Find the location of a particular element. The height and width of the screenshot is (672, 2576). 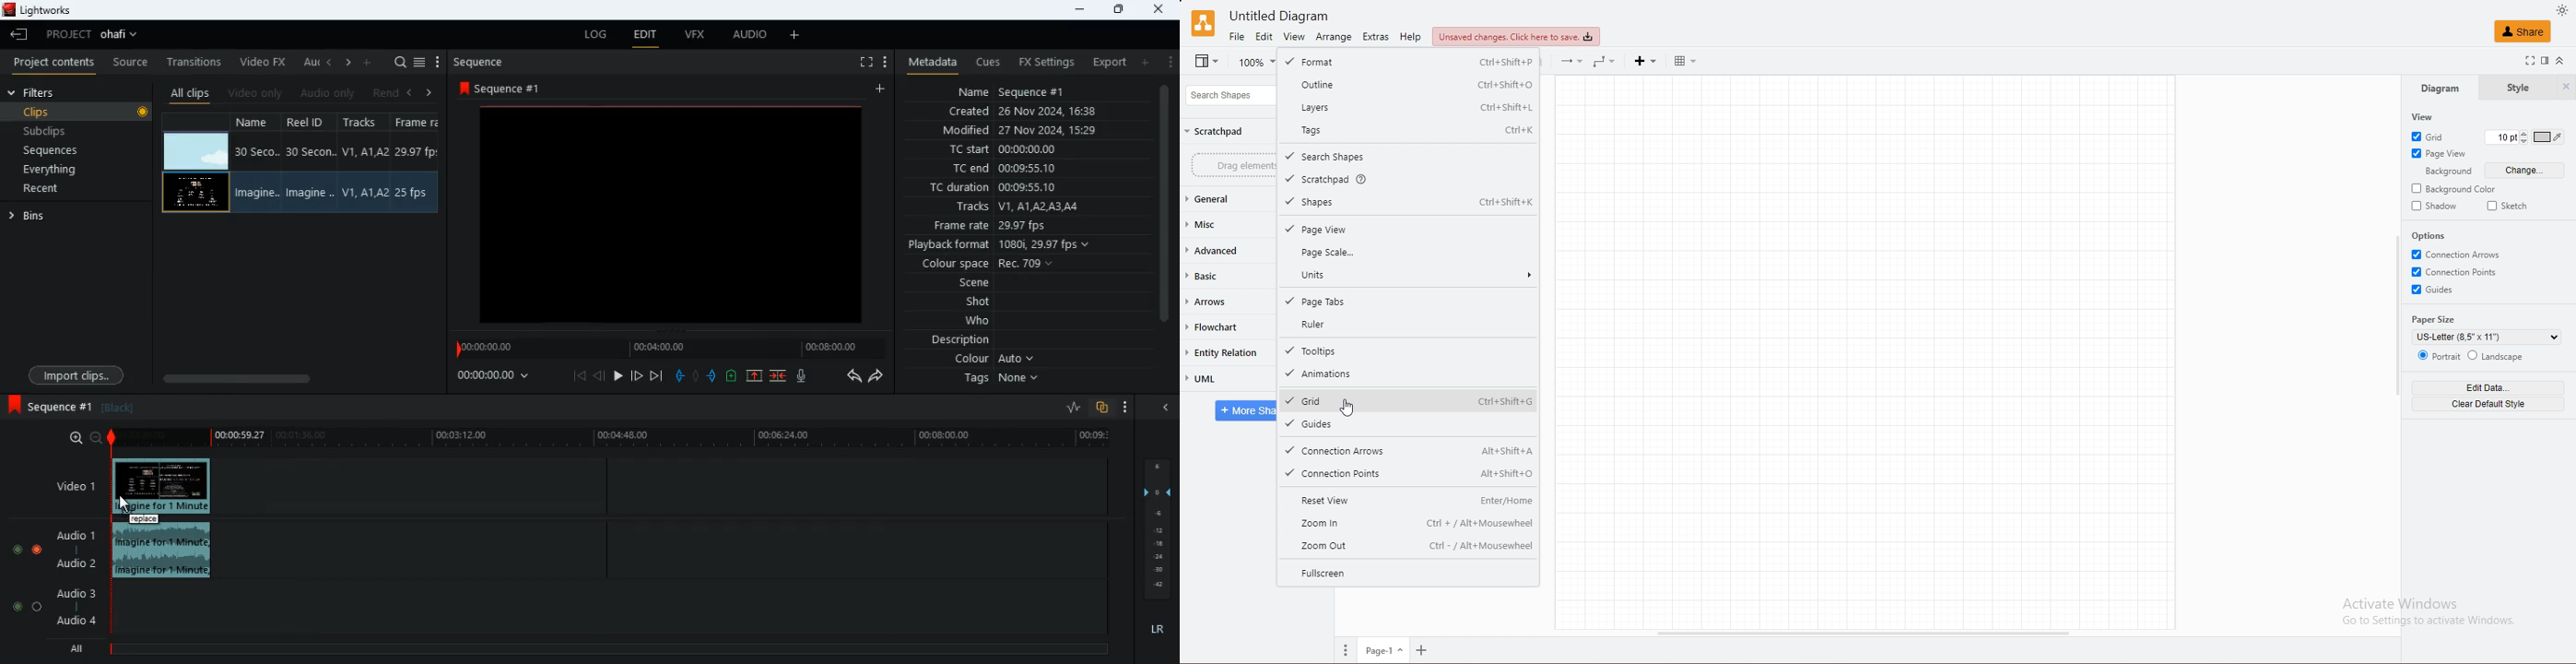

fullscreen is located at coordinates (1408, 572).